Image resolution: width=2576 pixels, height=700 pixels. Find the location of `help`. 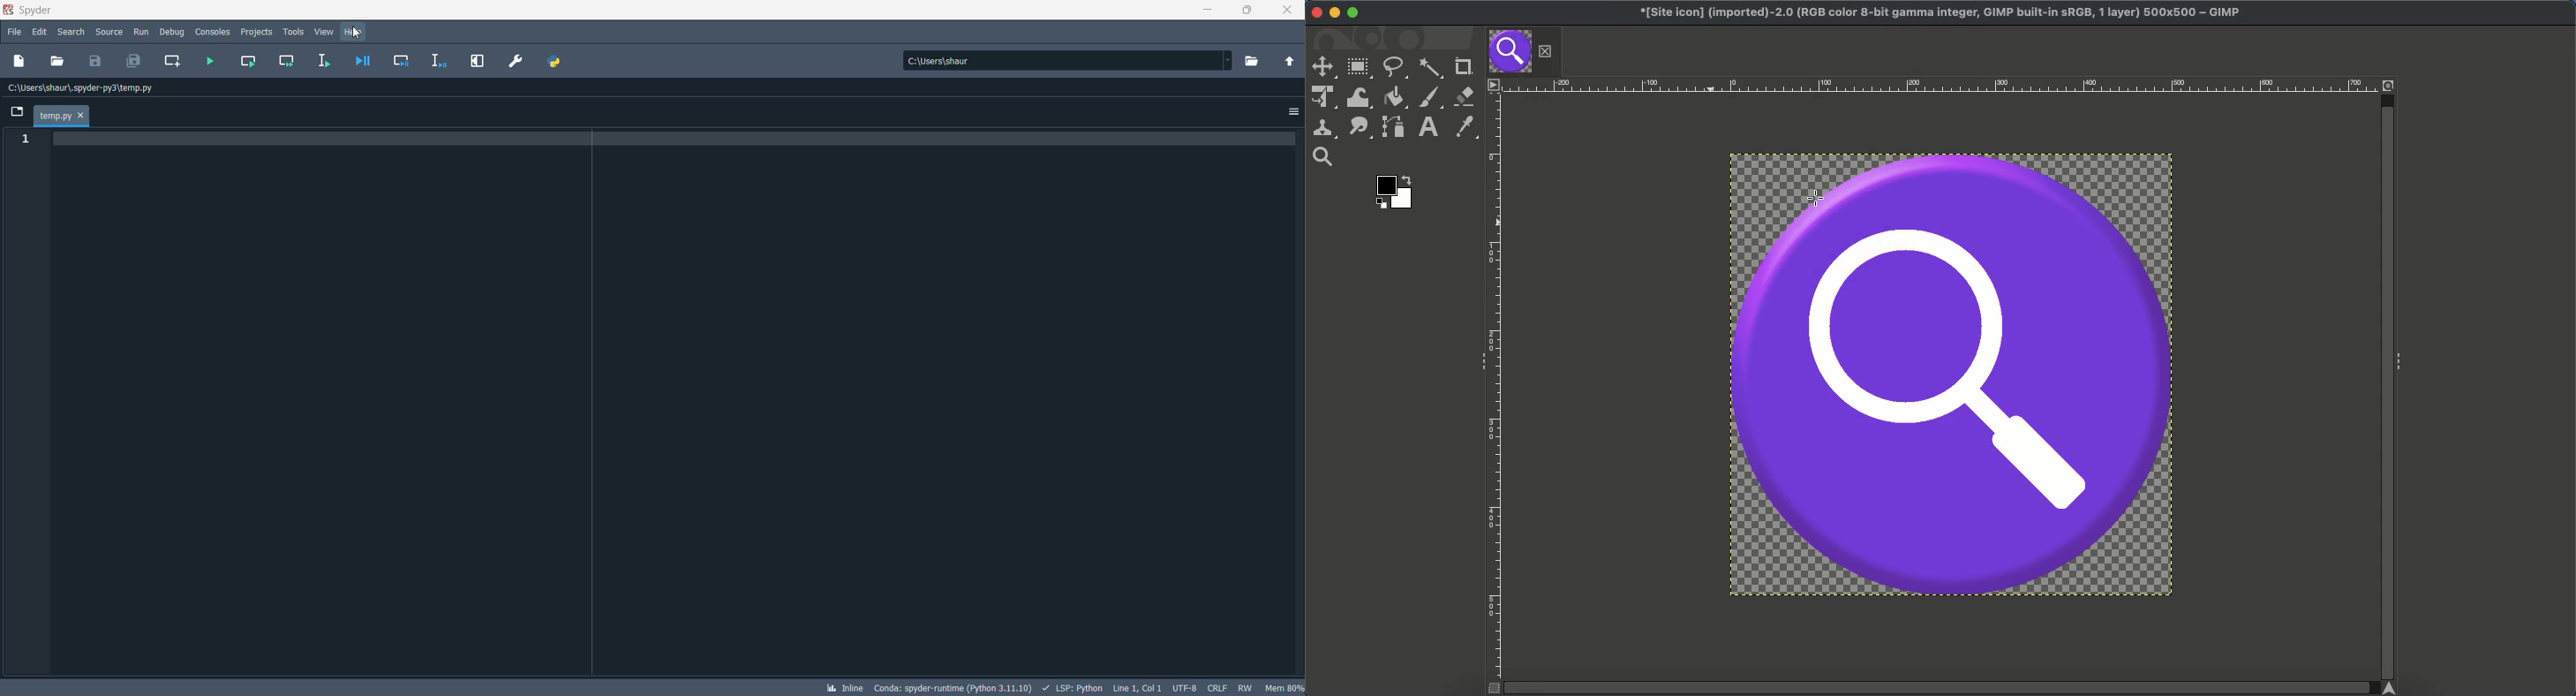

help is located at coordinates (355, 32).